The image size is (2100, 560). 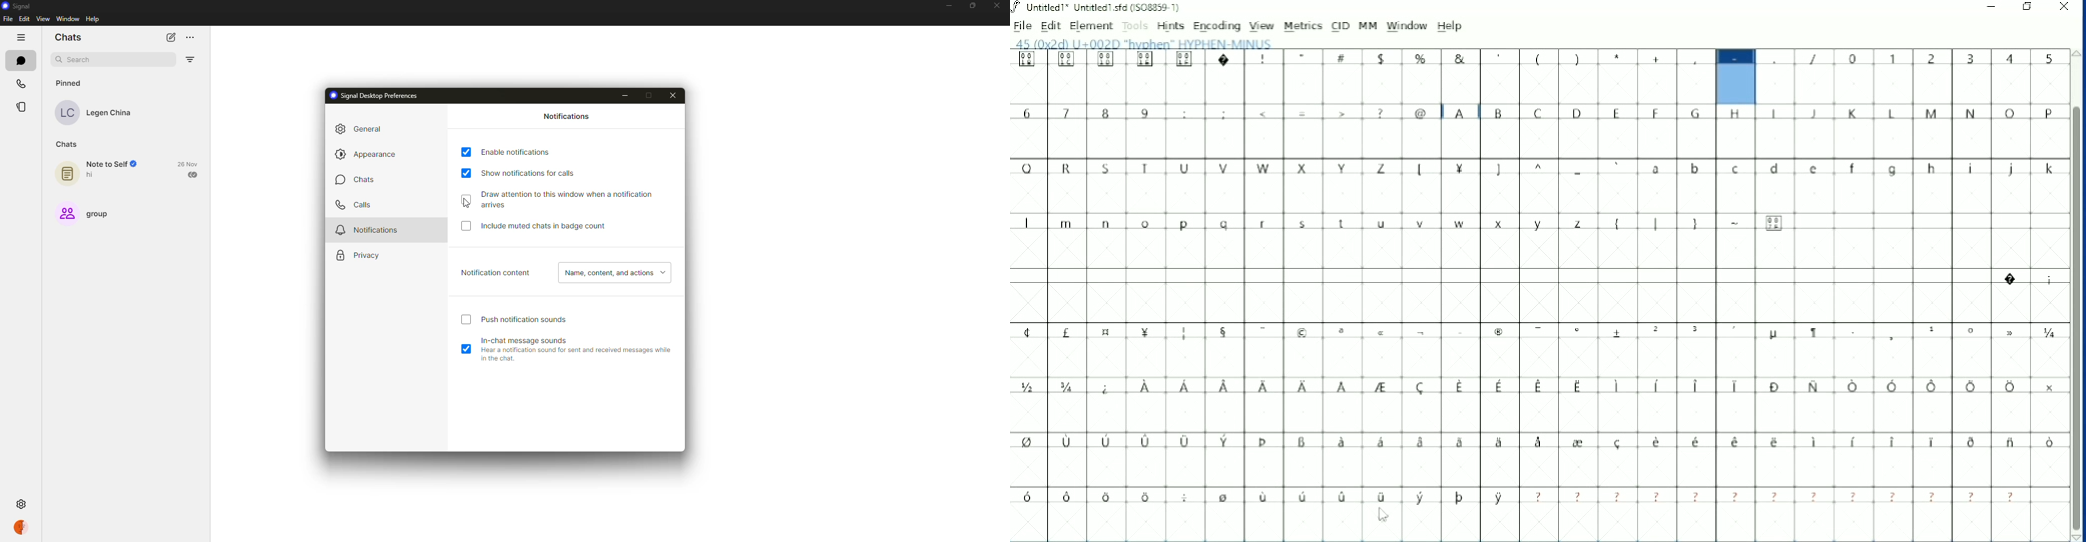 I want to click on include muted chats in badge count, so click(x=546, y=226).